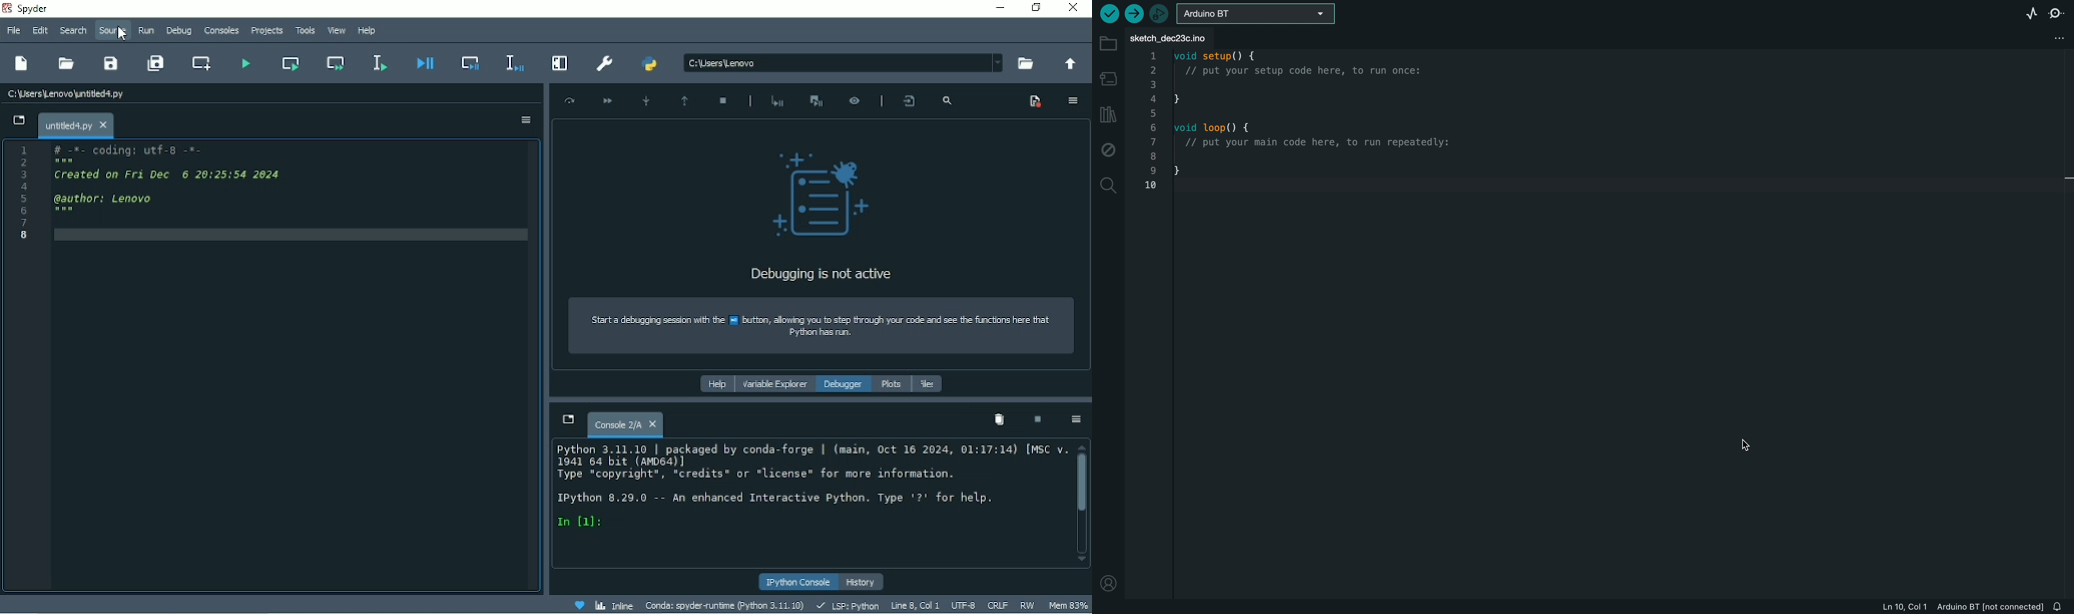 This screenshot has width=2100, height=616. I want to click on Save all files, so click(154, 64).